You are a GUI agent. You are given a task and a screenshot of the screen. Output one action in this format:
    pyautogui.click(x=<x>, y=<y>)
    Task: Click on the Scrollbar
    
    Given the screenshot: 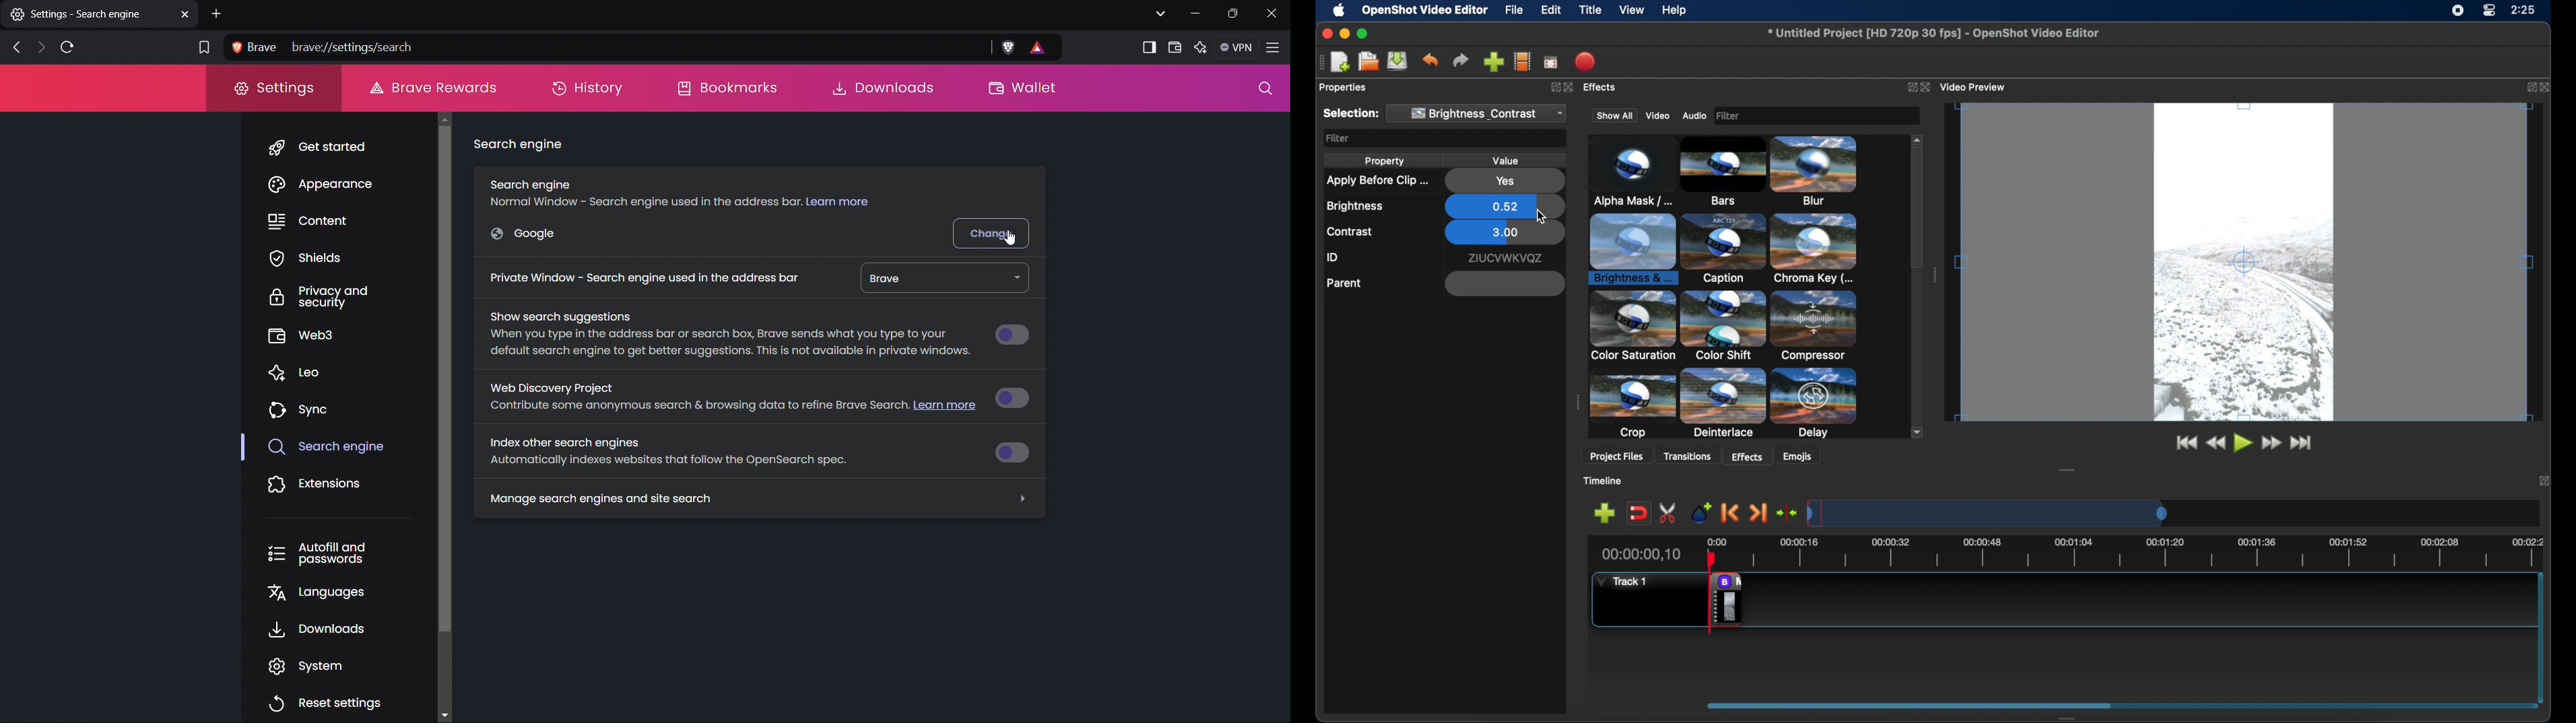 What is the action you would take?
    pyautogui.click(x=440, y=411)
    